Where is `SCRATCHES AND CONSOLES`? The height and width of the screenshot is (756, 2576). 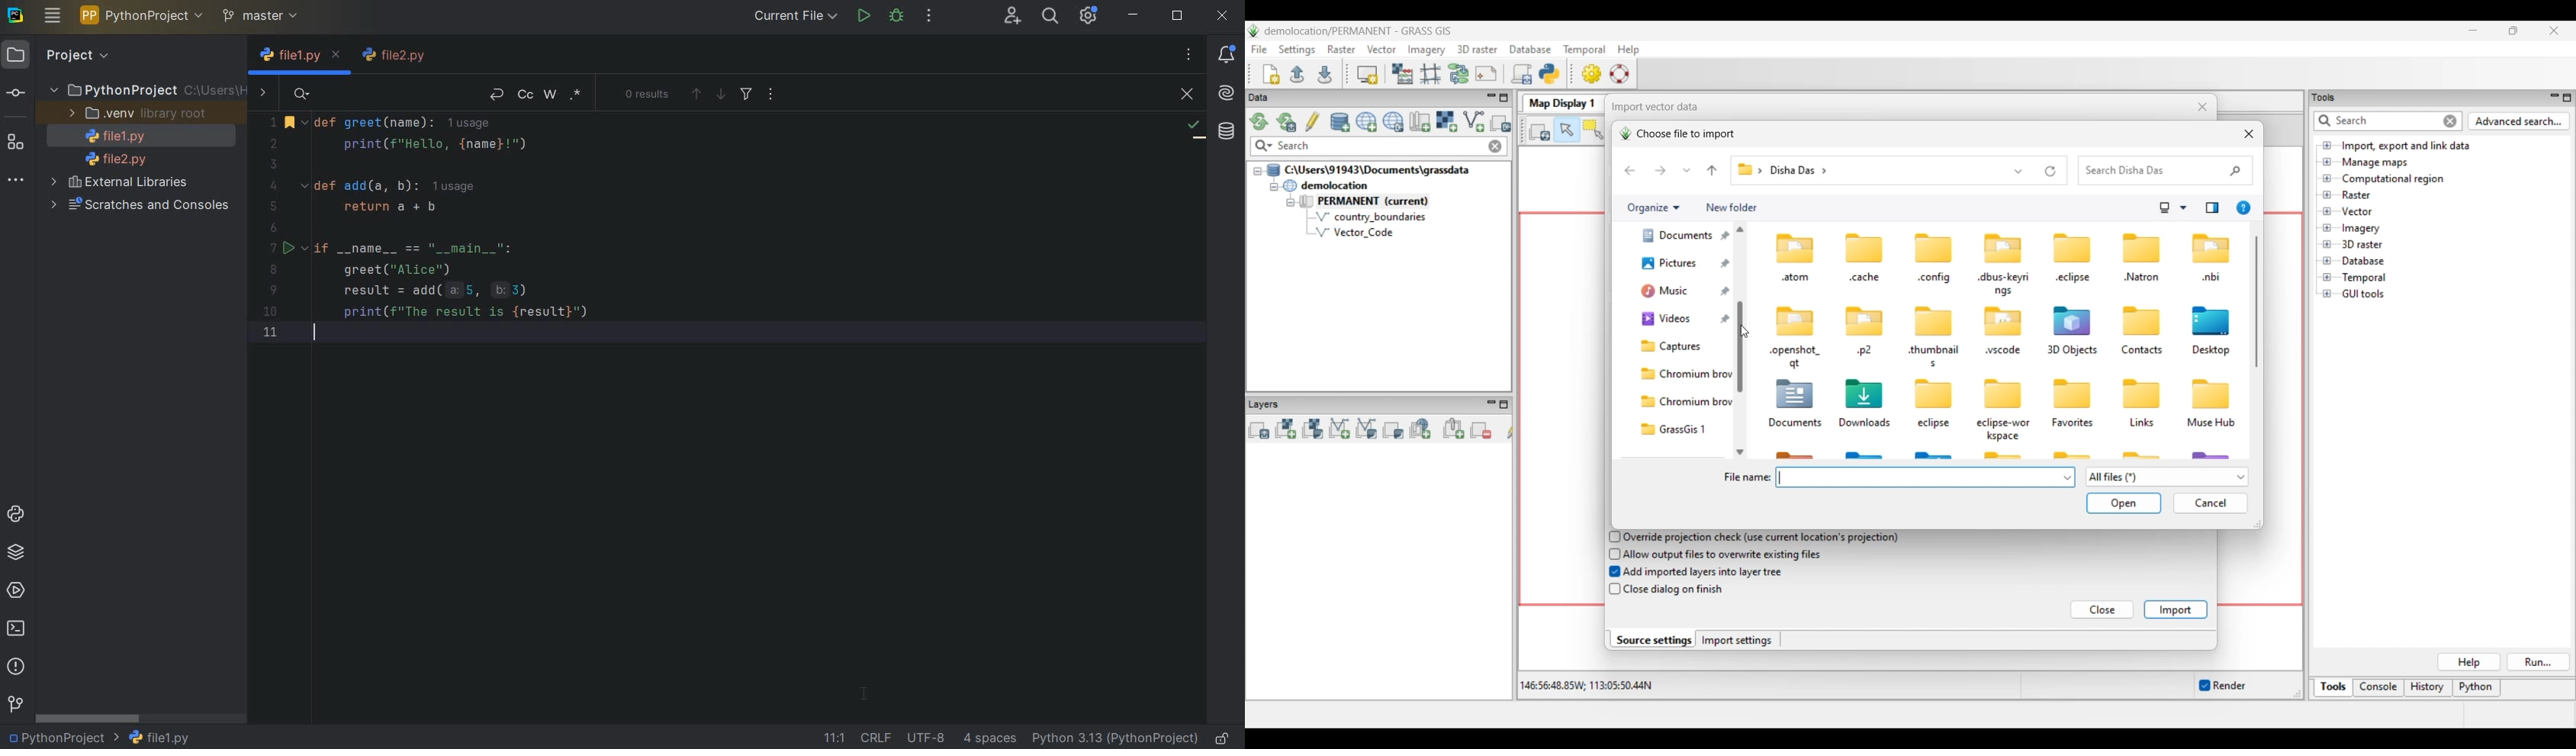 SCRATCHES AND CONSOLES is located at coordinates (141, 207).